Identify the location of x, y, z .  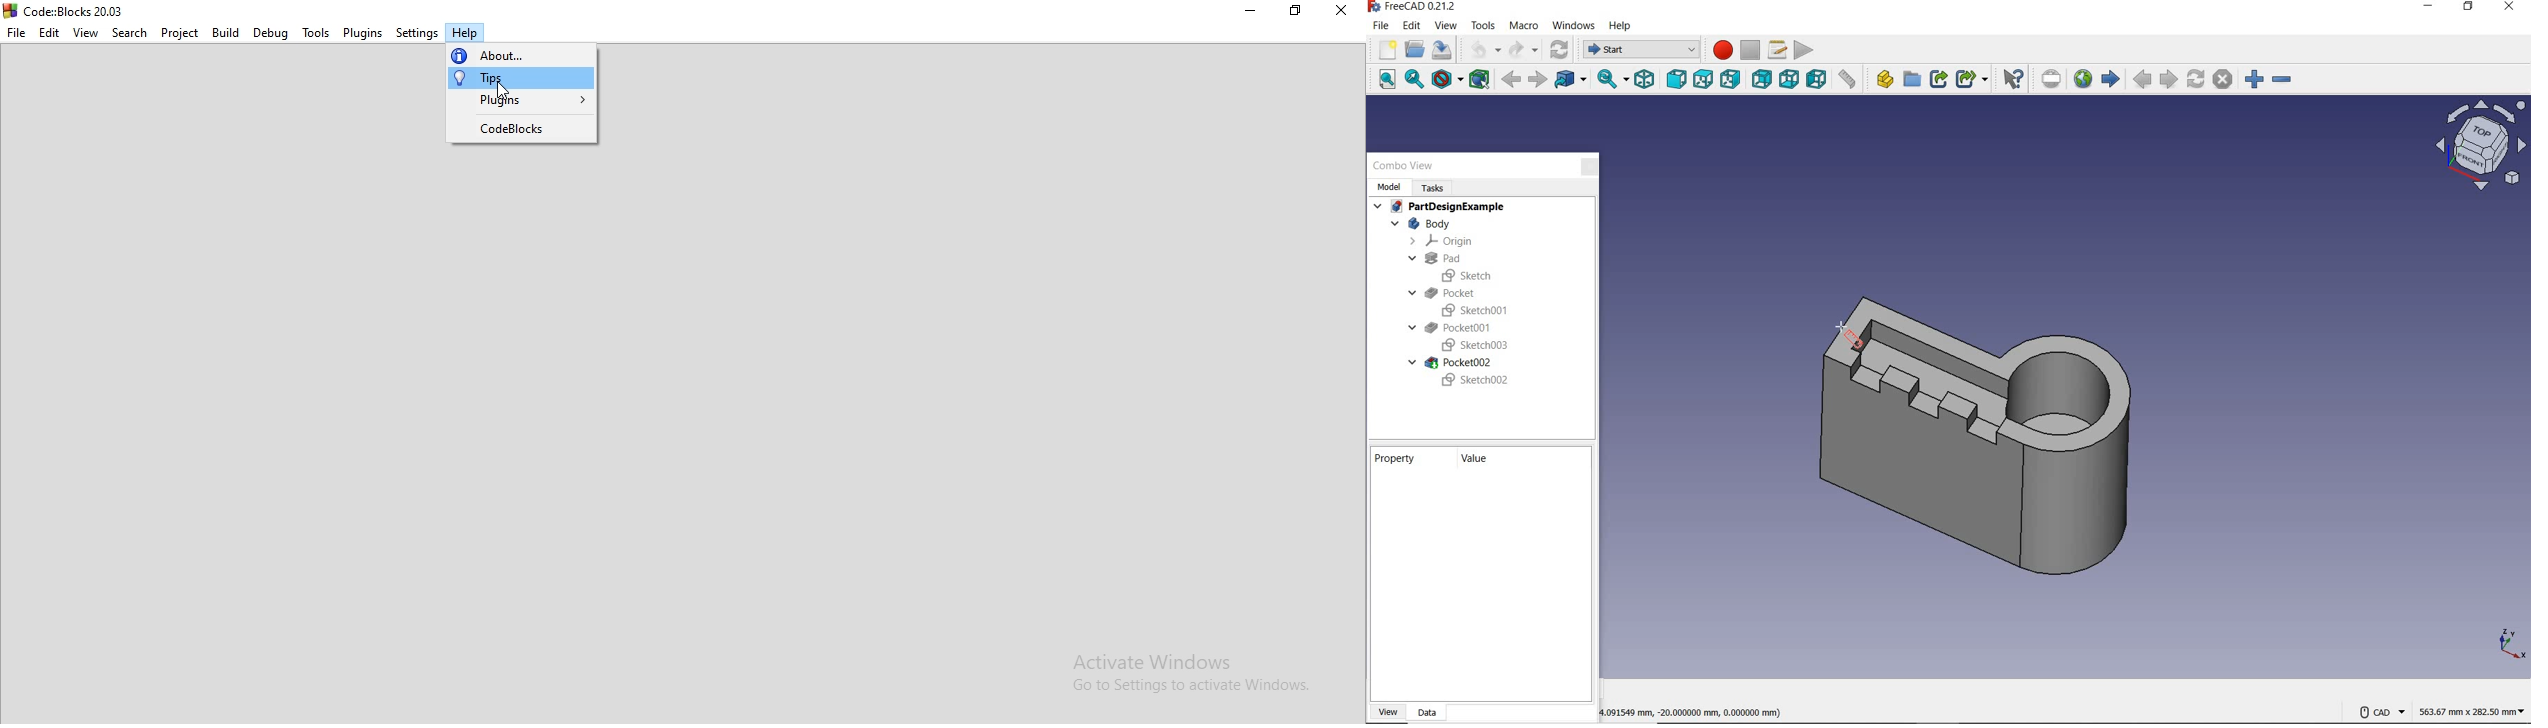
(2509, 644).